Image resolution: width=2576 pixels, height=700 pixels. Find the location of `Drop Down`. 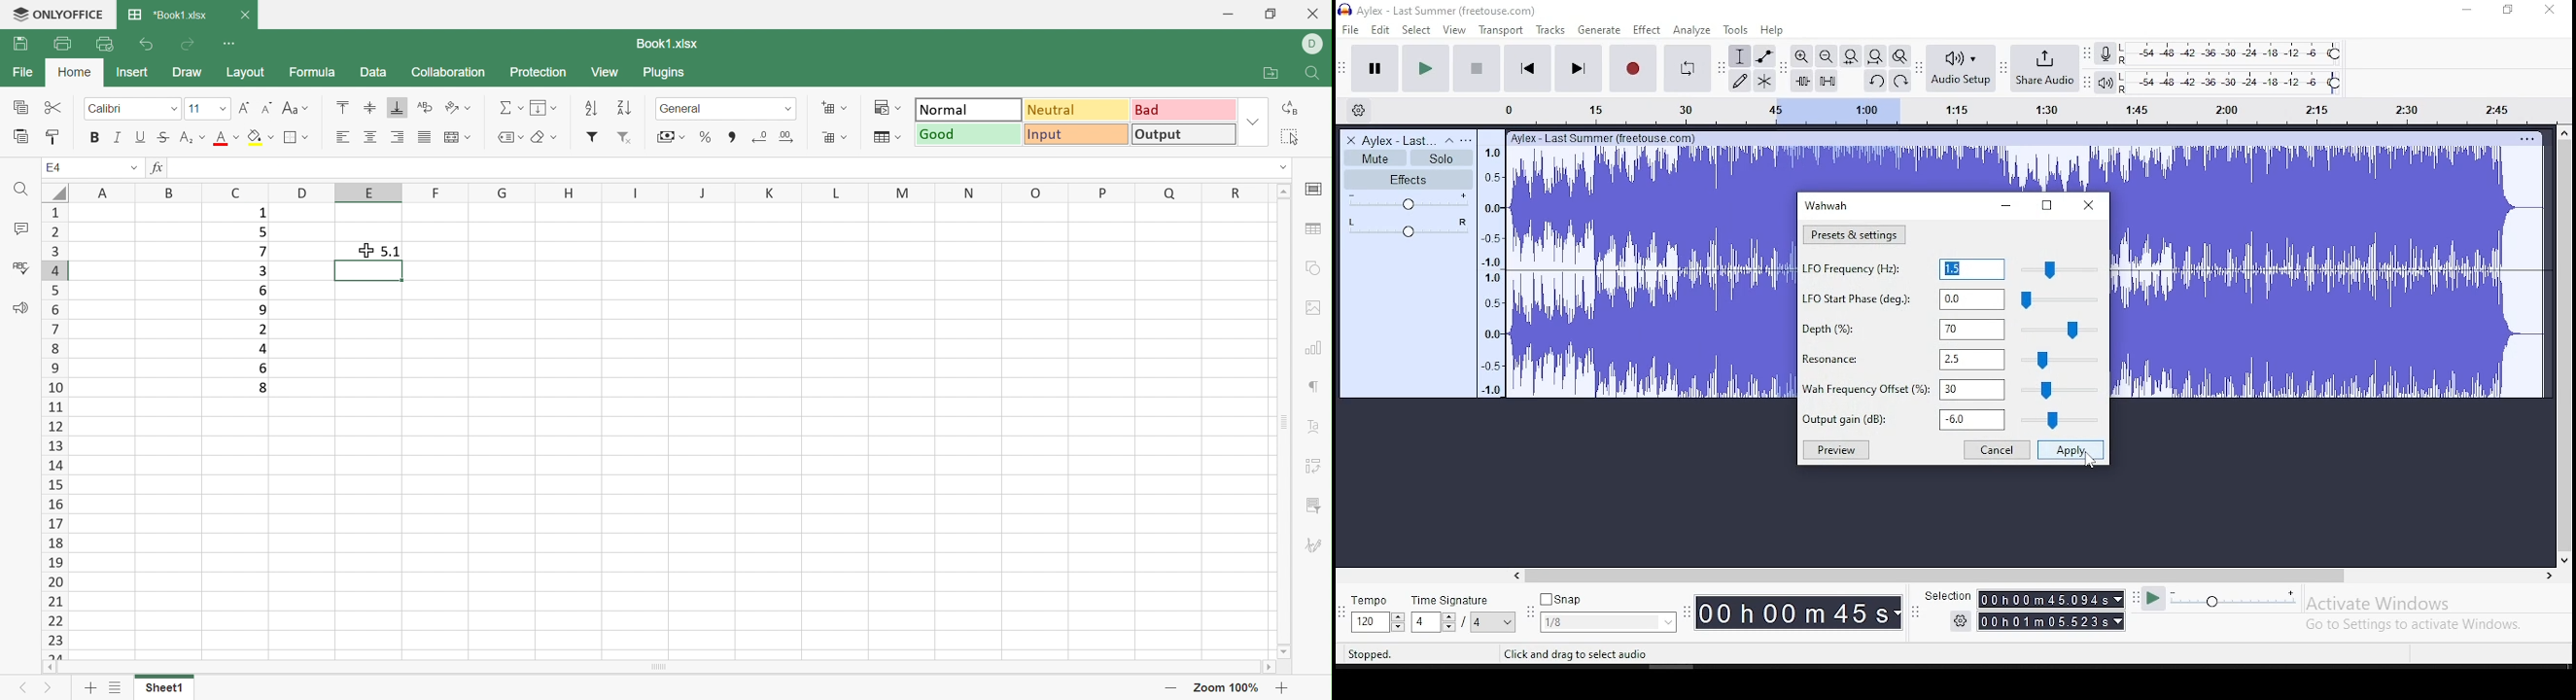

Drop Down is located at coordinates (1284, 169).